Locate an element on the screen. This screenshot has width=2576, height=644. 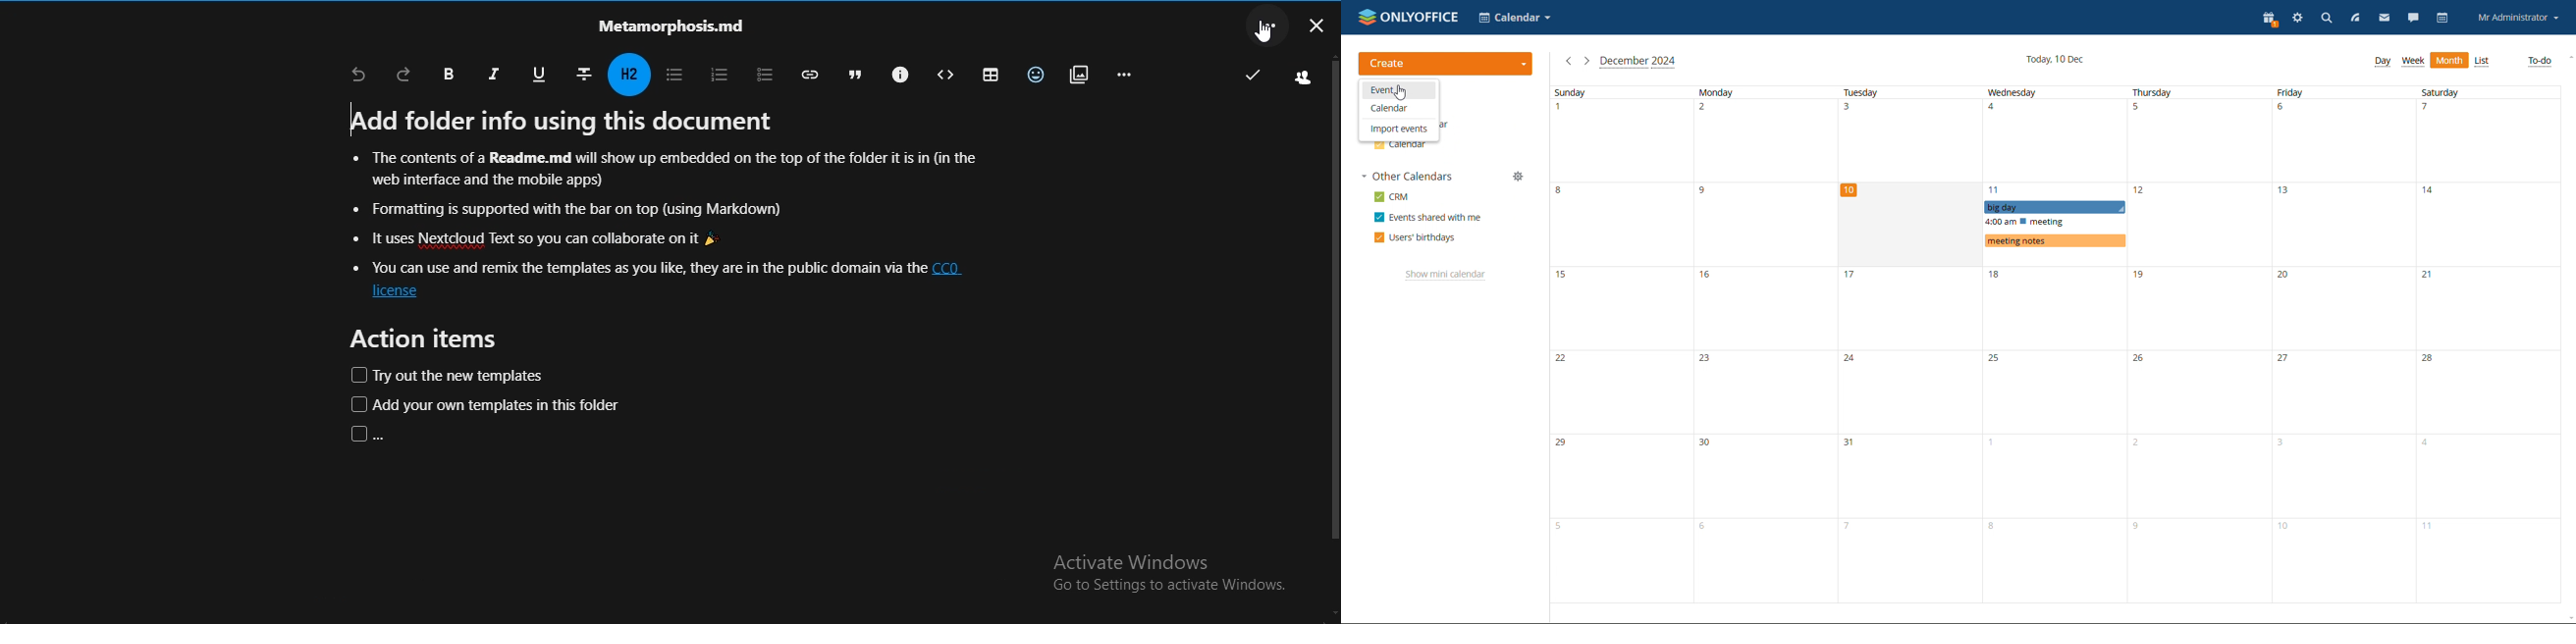
underline is located at coordinates (542, 76).